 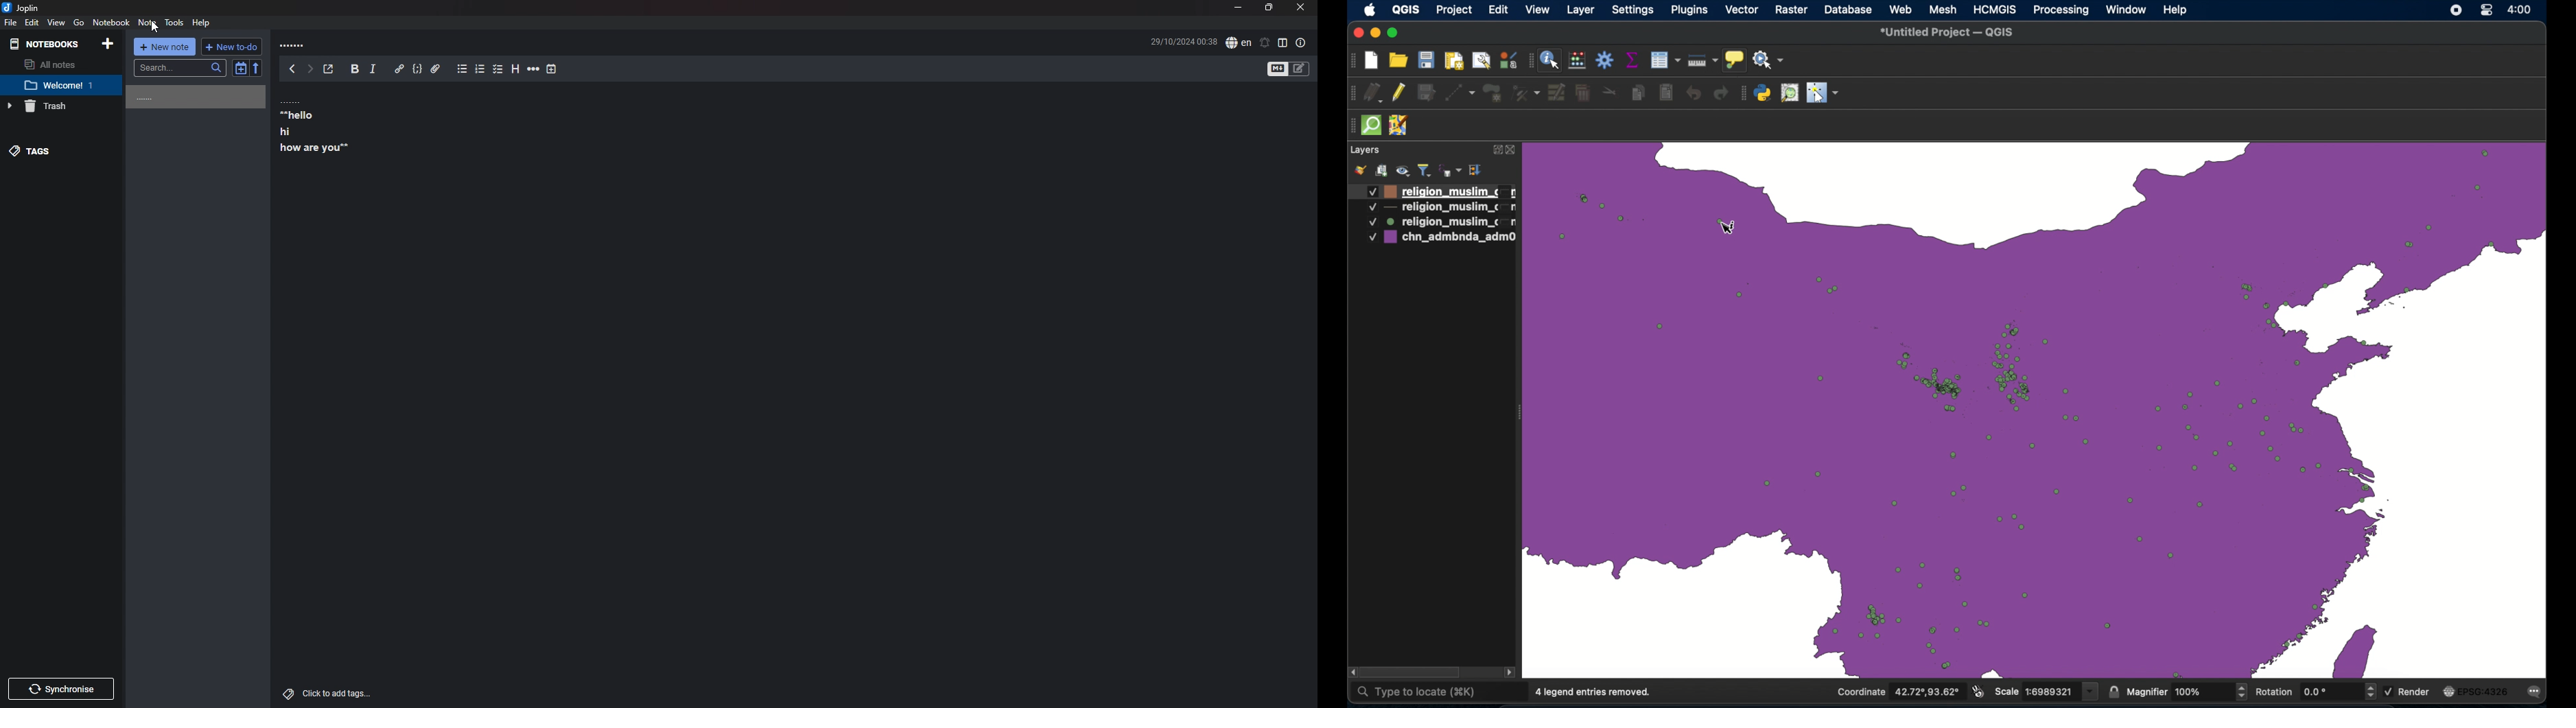 What do you see at coordinates (1239, 8) in the screenshot?
I see `Minimize` at bounding box center [1239, 8].